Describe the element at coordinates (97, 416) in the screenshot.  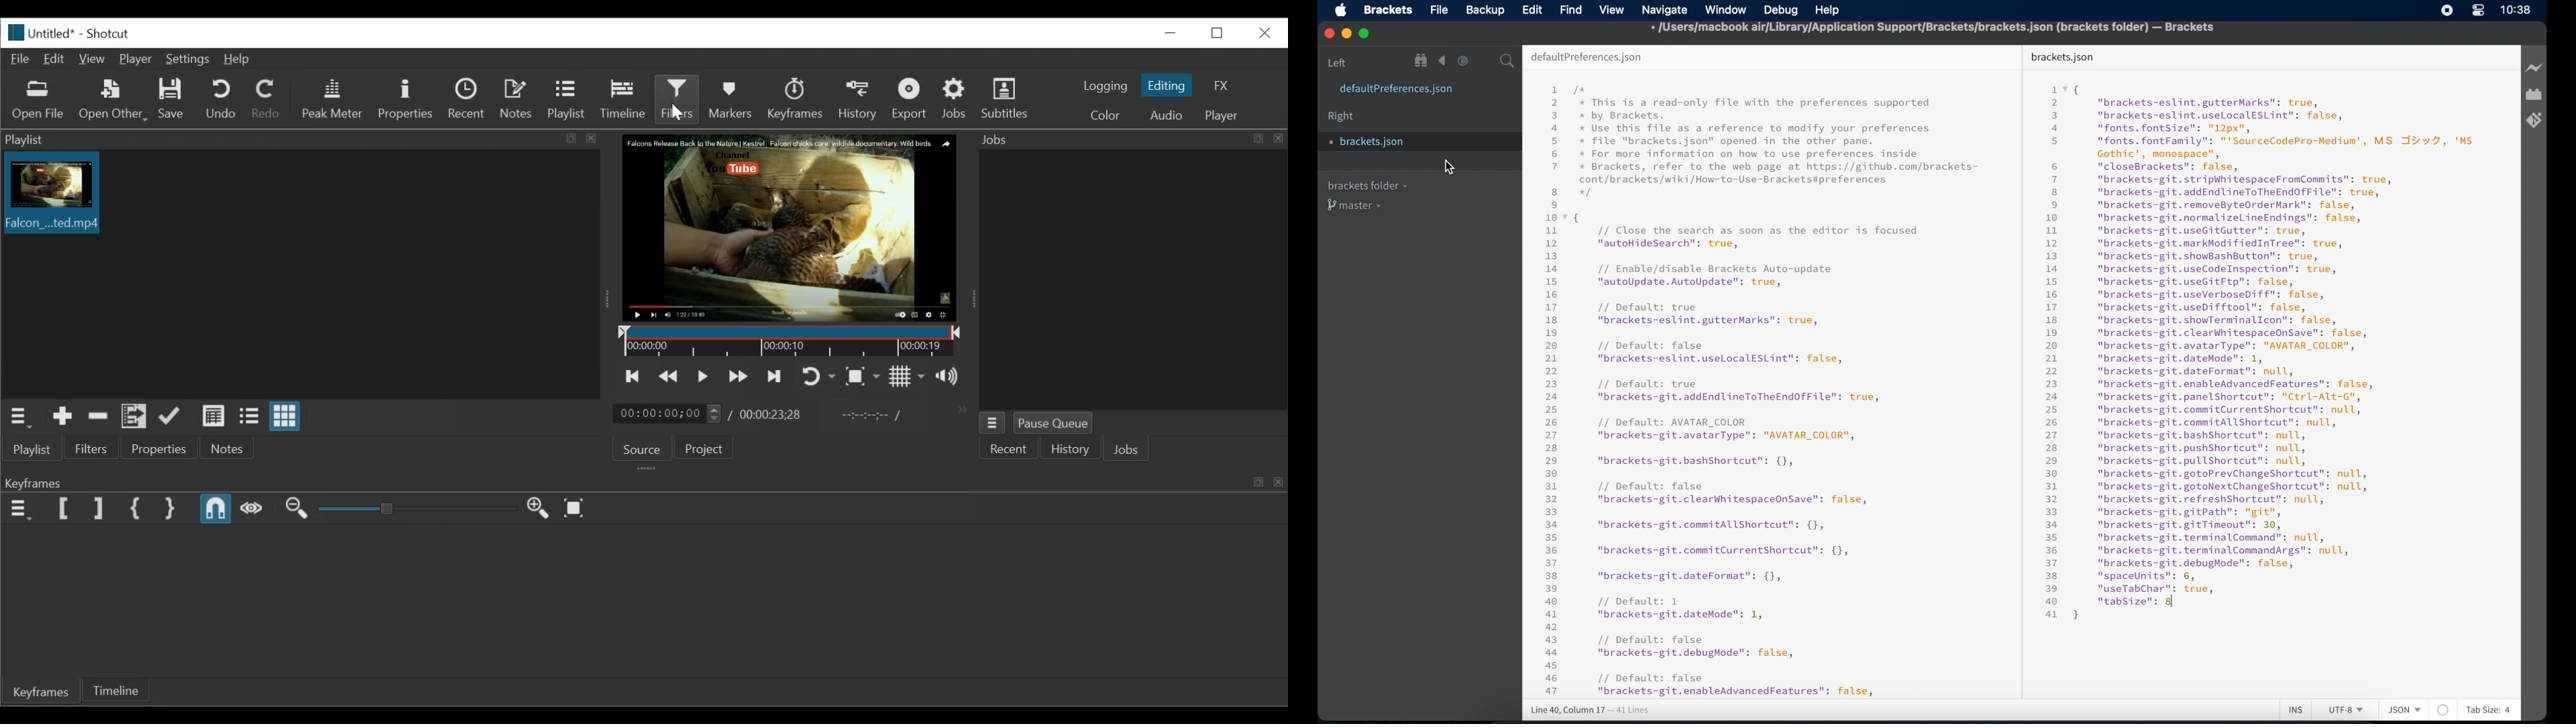
I see `Remove cut` at that location.